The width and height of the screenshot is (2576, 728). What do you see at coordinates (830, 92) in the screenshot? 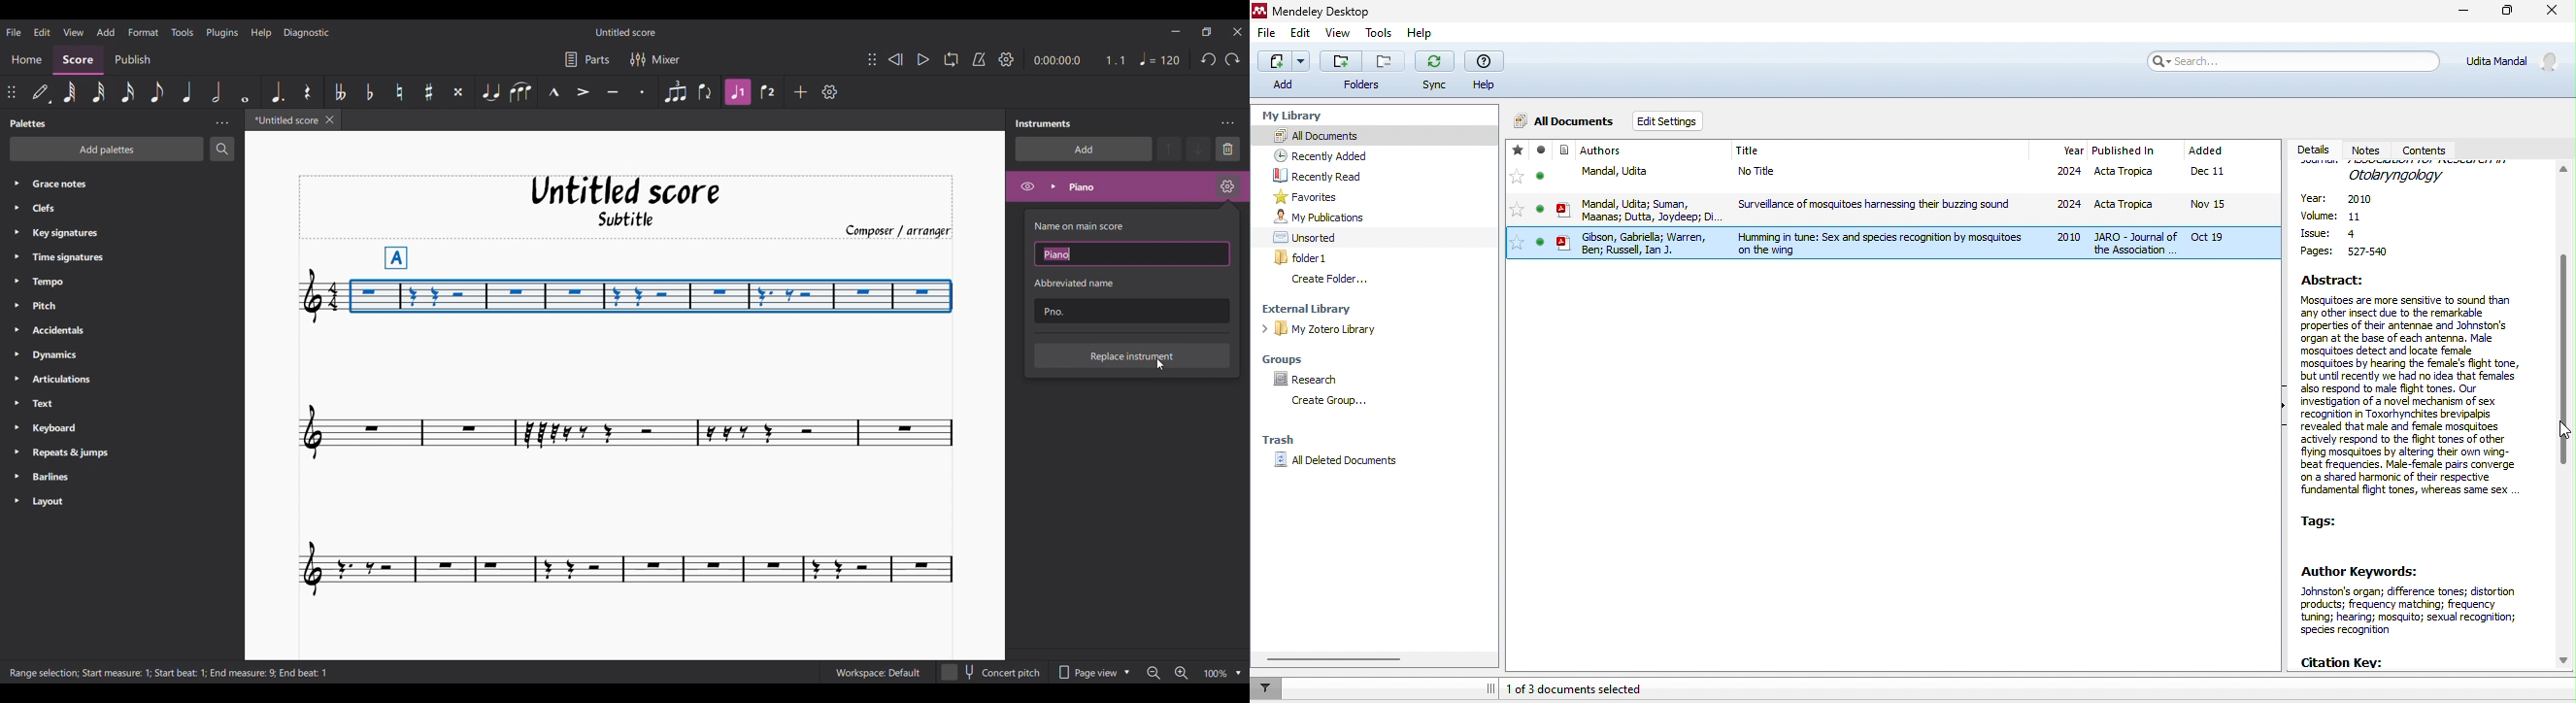
I see `Customize toolbar` at bounding box center [830, 92].